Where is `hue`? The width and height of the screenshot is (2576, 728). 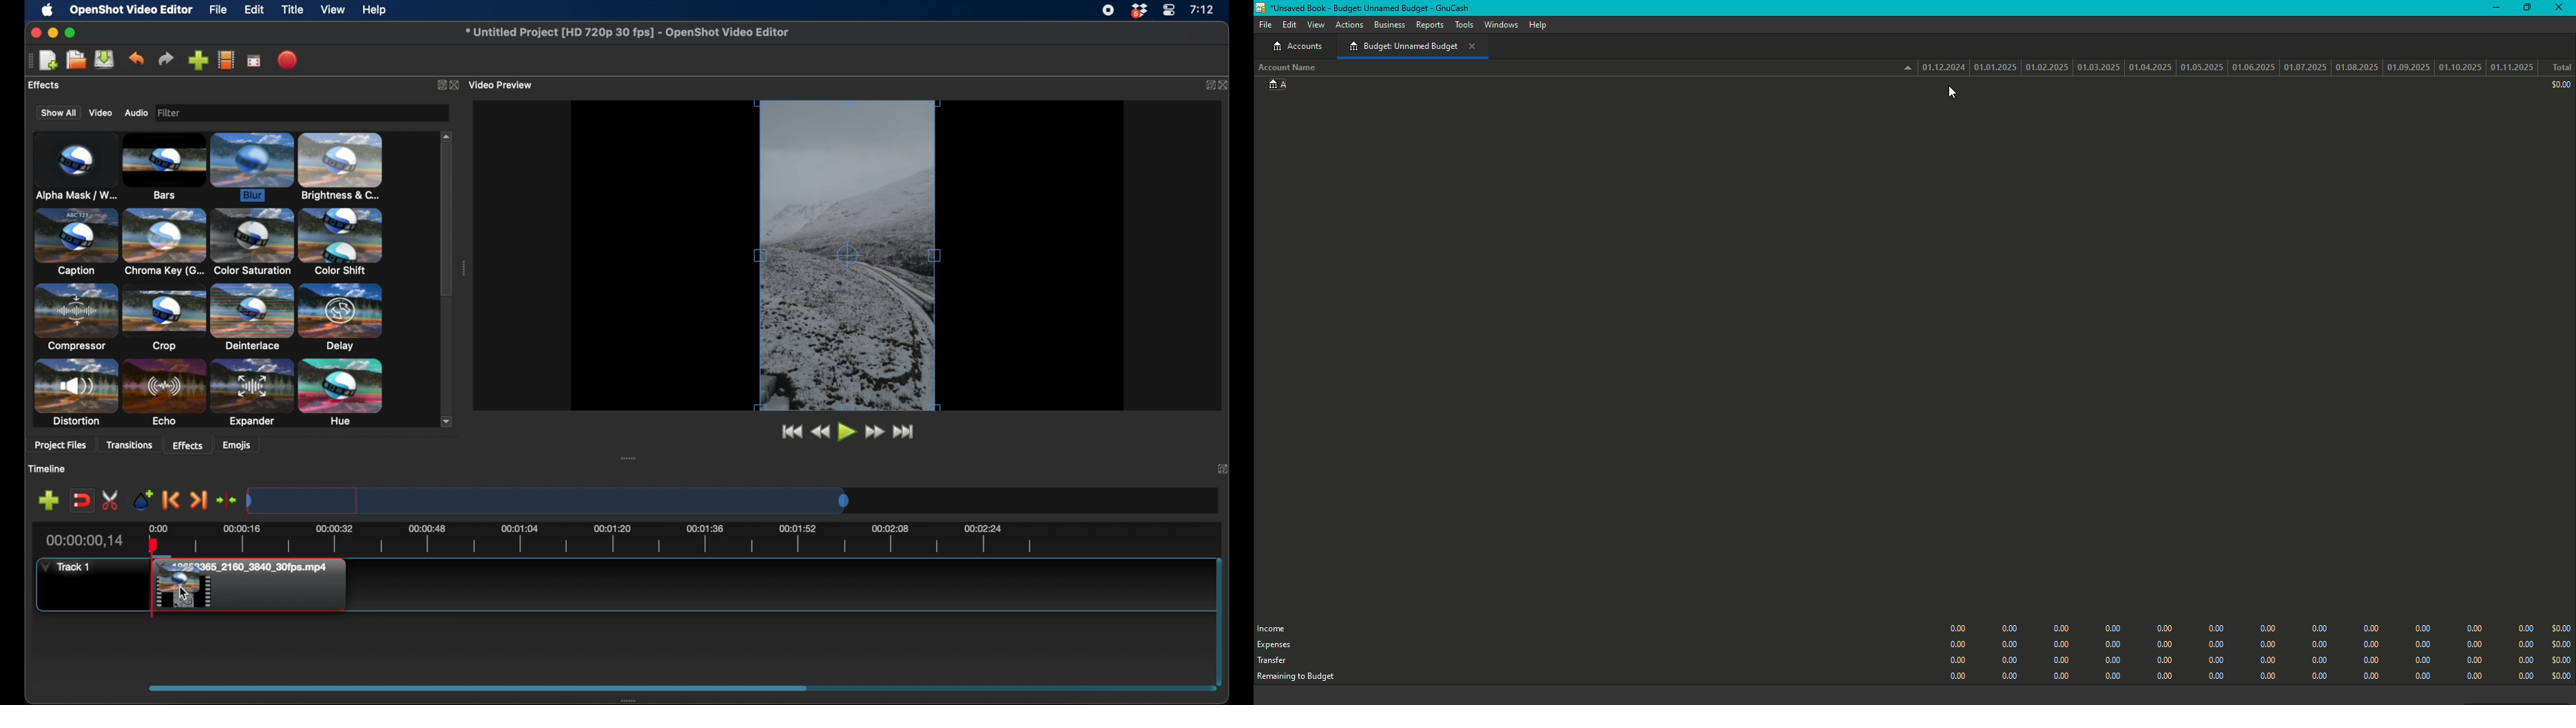
hue is located at coordinates (341, 393).